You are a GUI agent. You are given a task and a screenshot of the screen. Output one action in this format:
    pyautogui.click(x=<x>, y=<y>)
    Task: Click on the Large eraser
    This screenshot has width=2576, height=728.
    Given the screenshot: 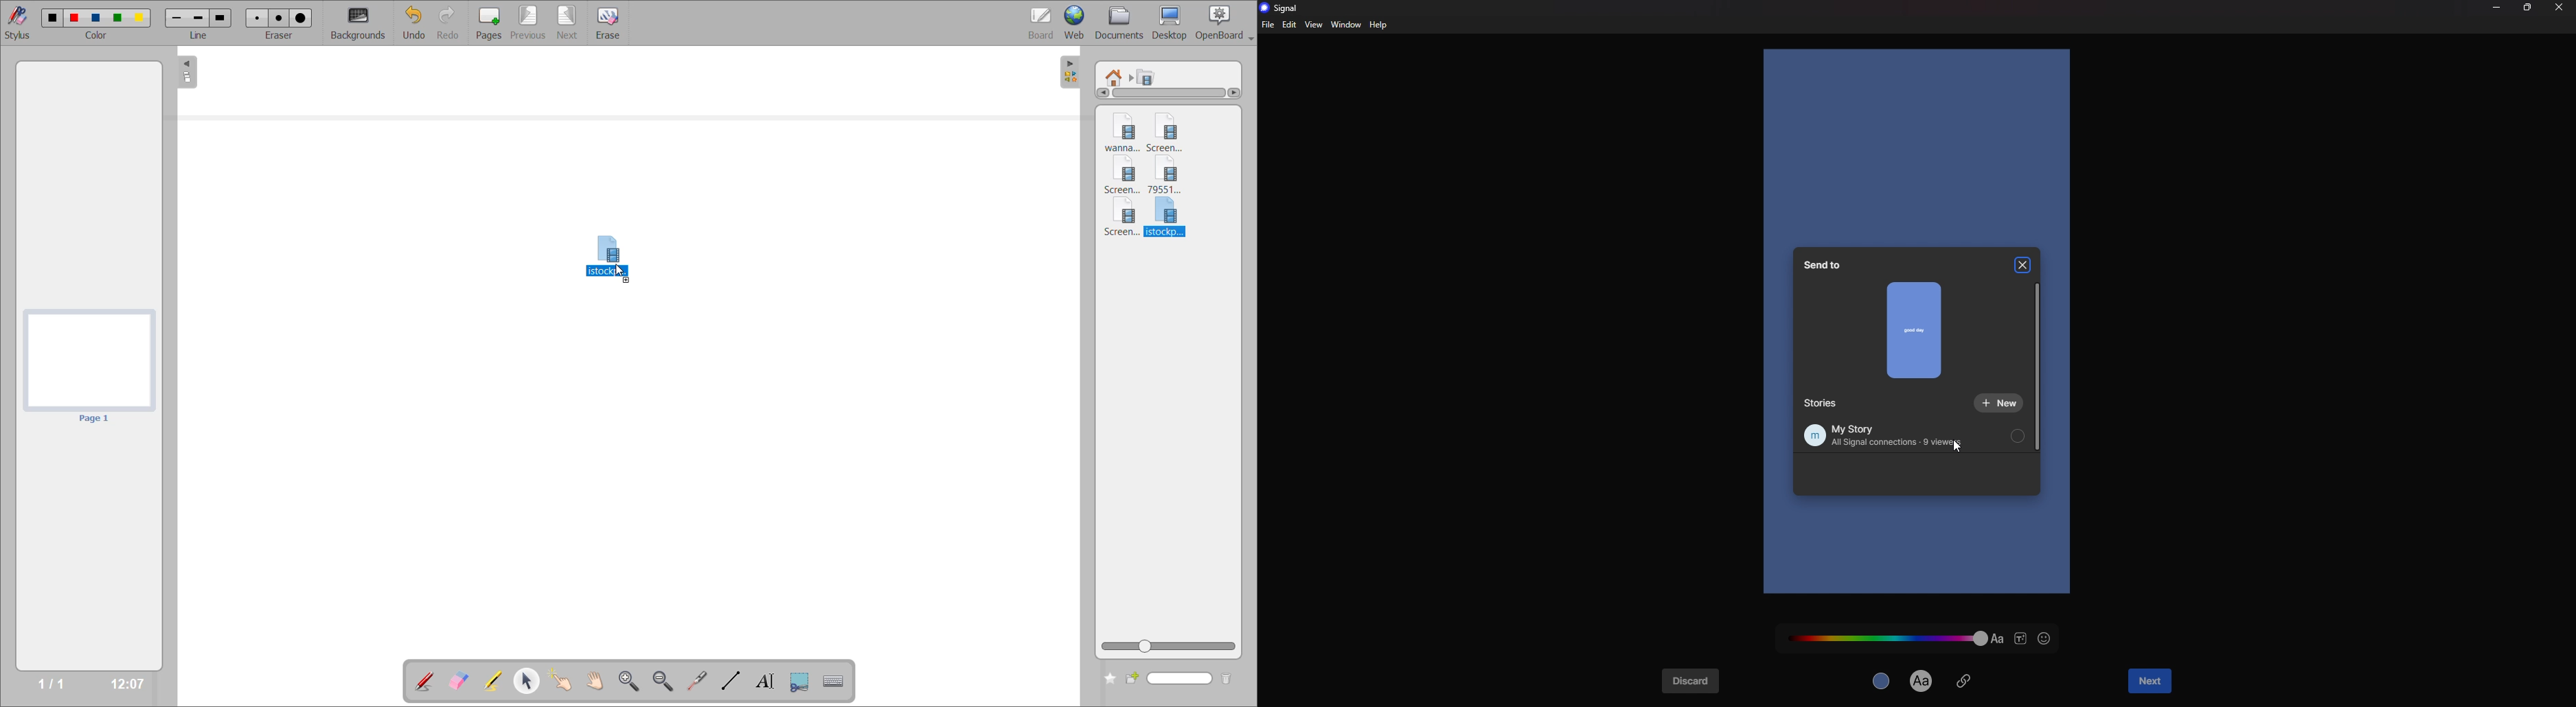 What is the action you would take?
    pyautogui.click(x=301, y=18)
    